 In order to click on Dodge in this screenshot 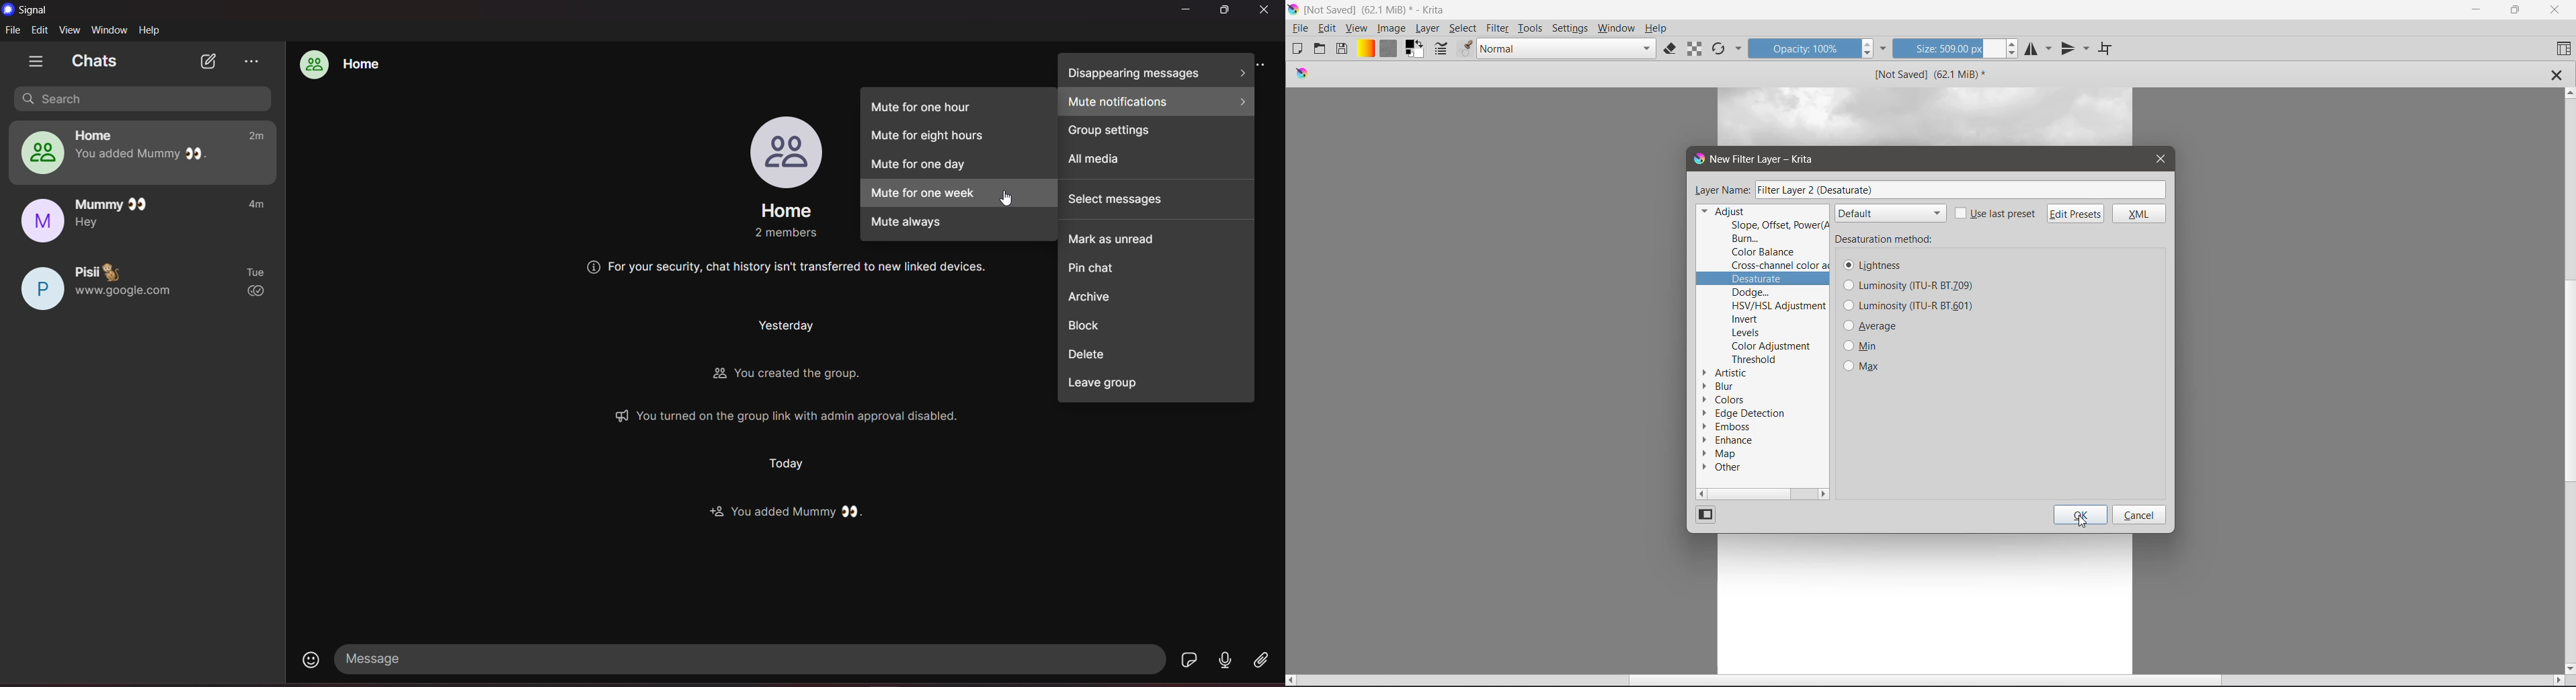, I will do `click(1751, 292)`.